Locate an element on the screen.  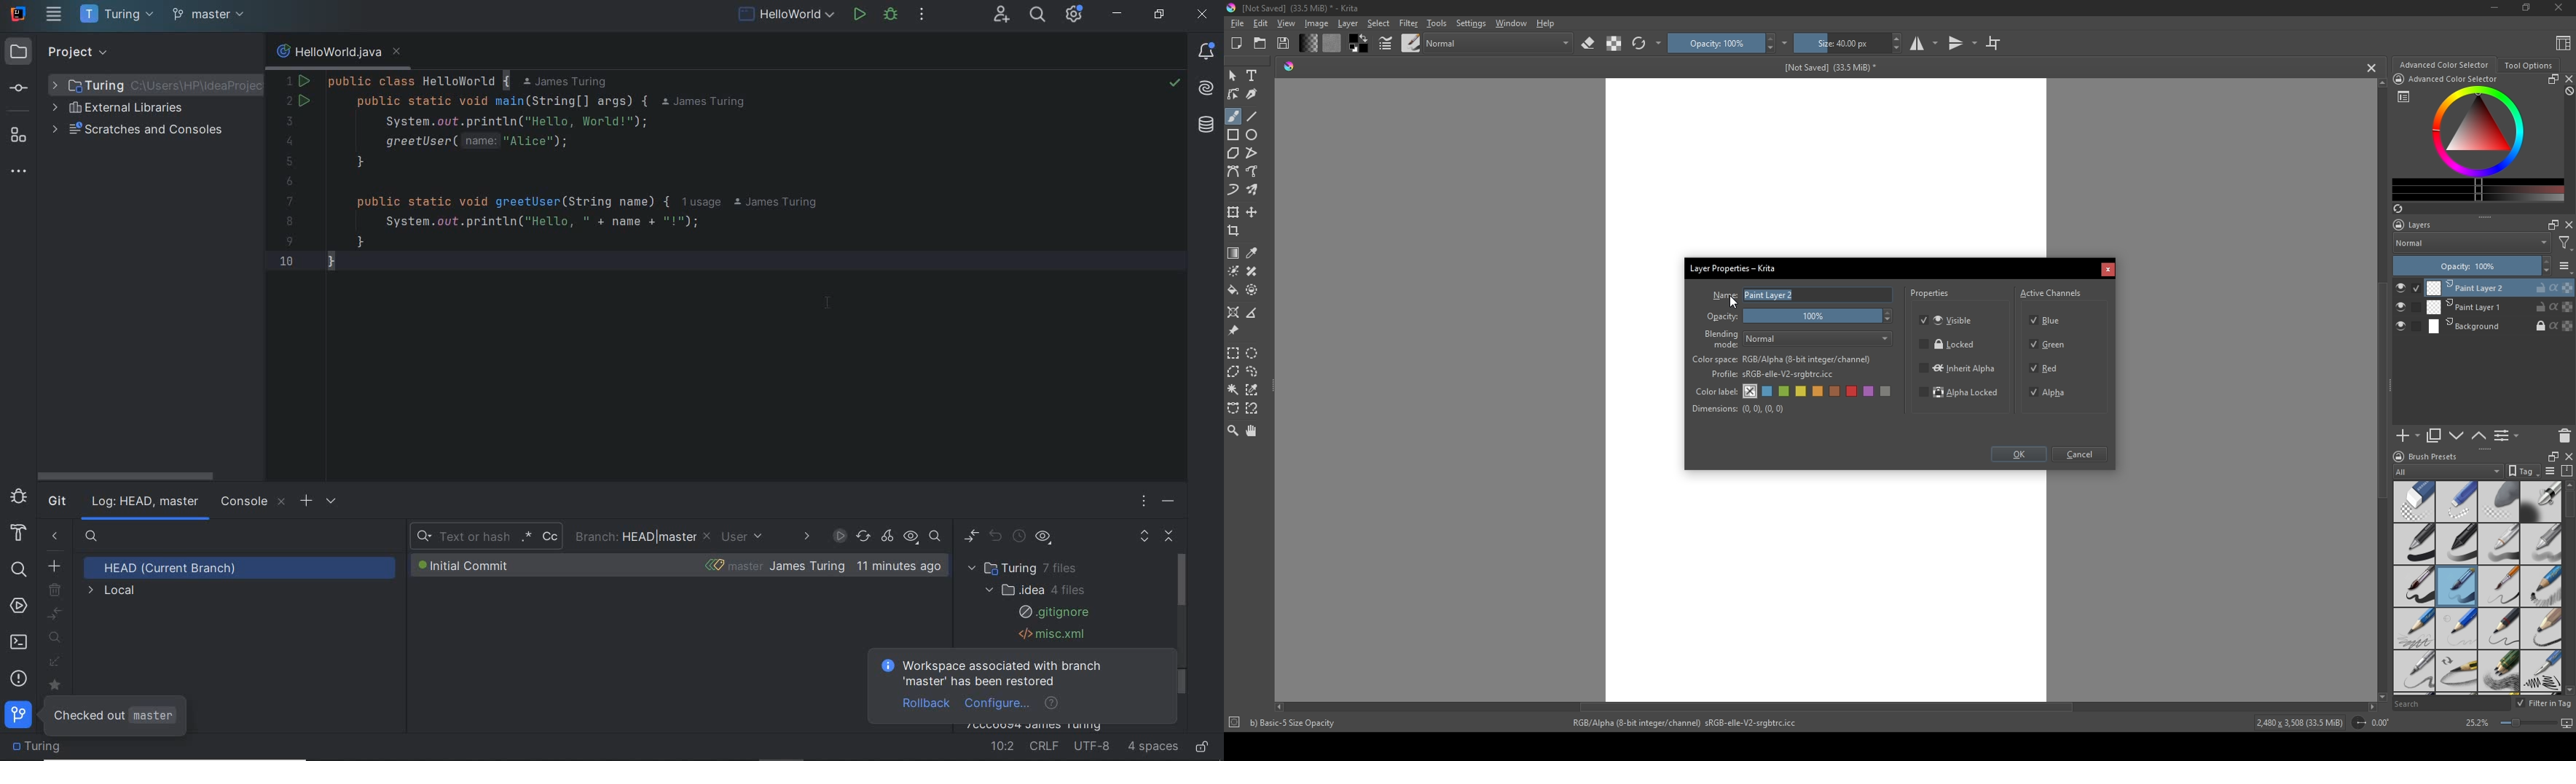
medium brush is located at coordinates (2456, 586).